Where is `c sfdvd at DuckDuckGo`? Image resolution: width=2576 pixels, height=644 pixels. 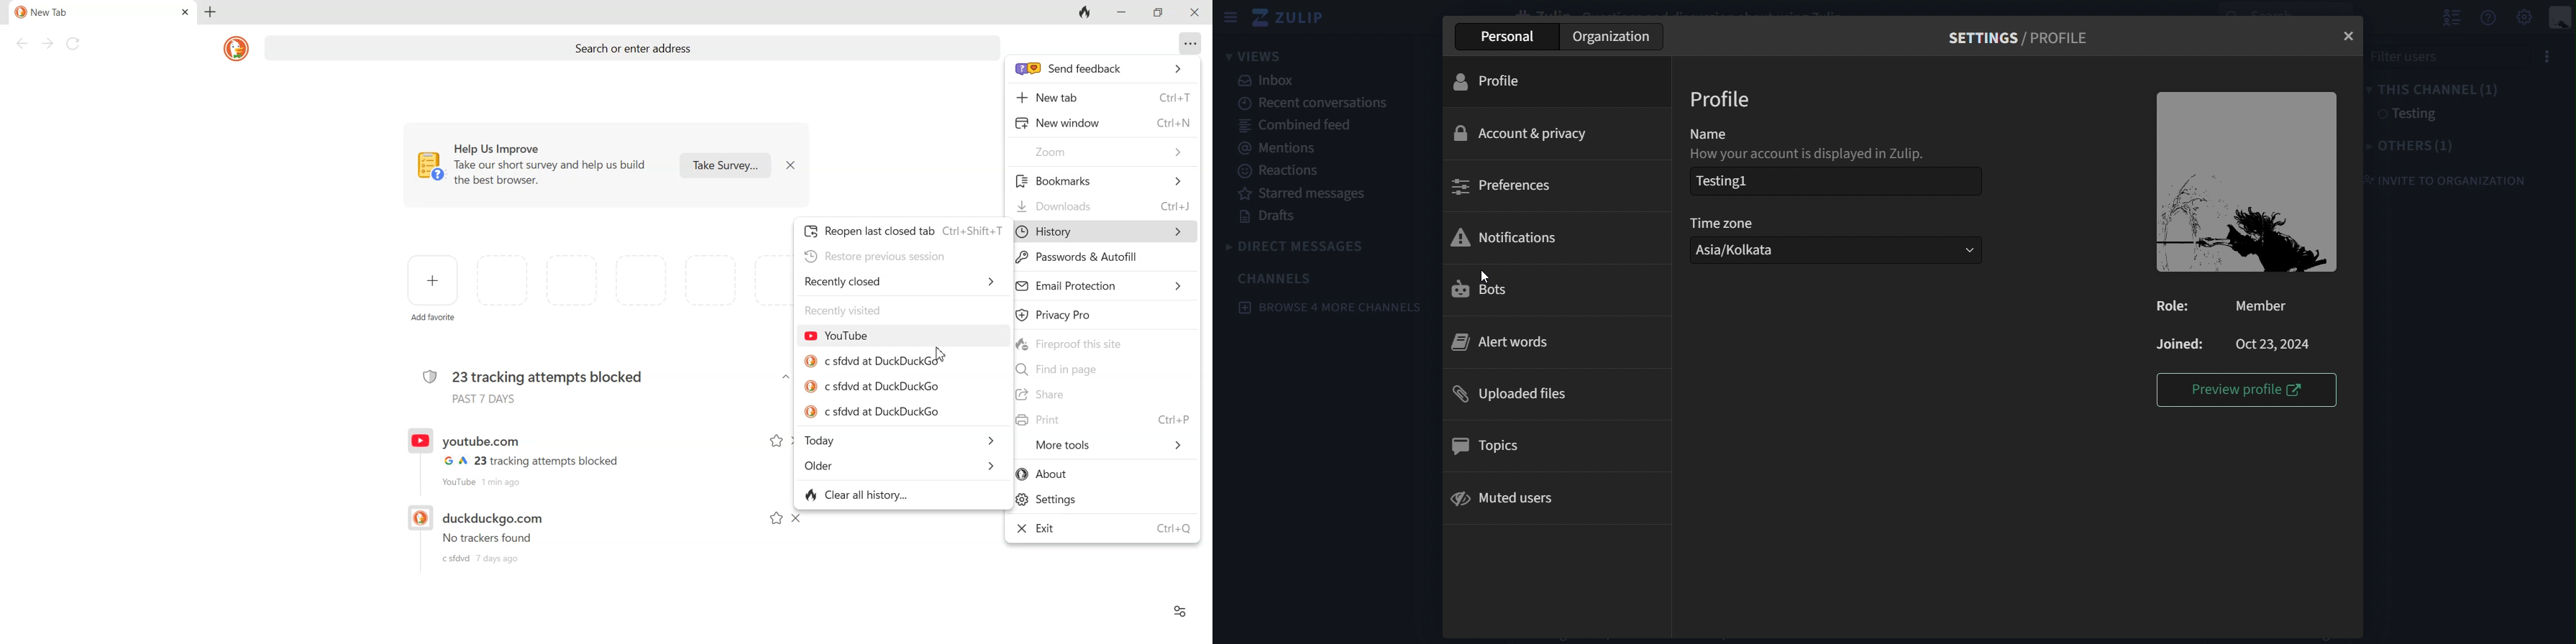
c sfdvd at DuckDuckGo is located at coordinates (879, 386).